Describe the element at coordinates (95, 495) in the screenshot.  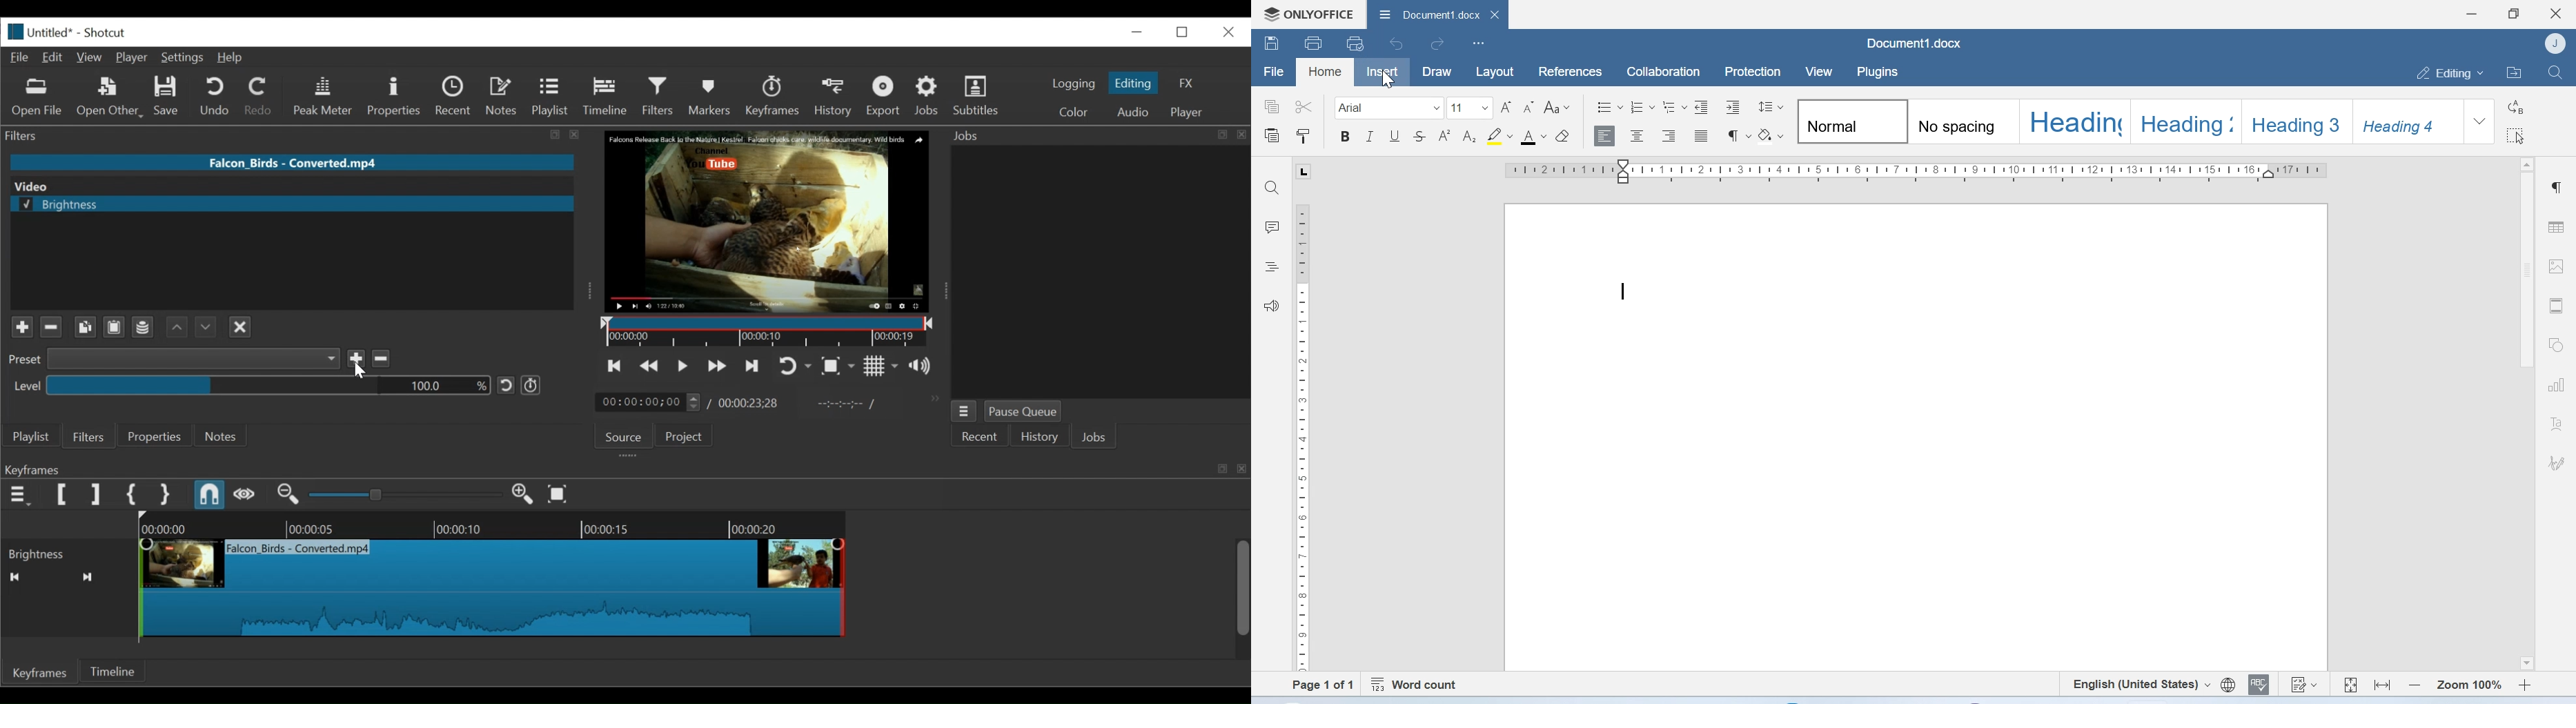
I see `Set Filter last` at that location.